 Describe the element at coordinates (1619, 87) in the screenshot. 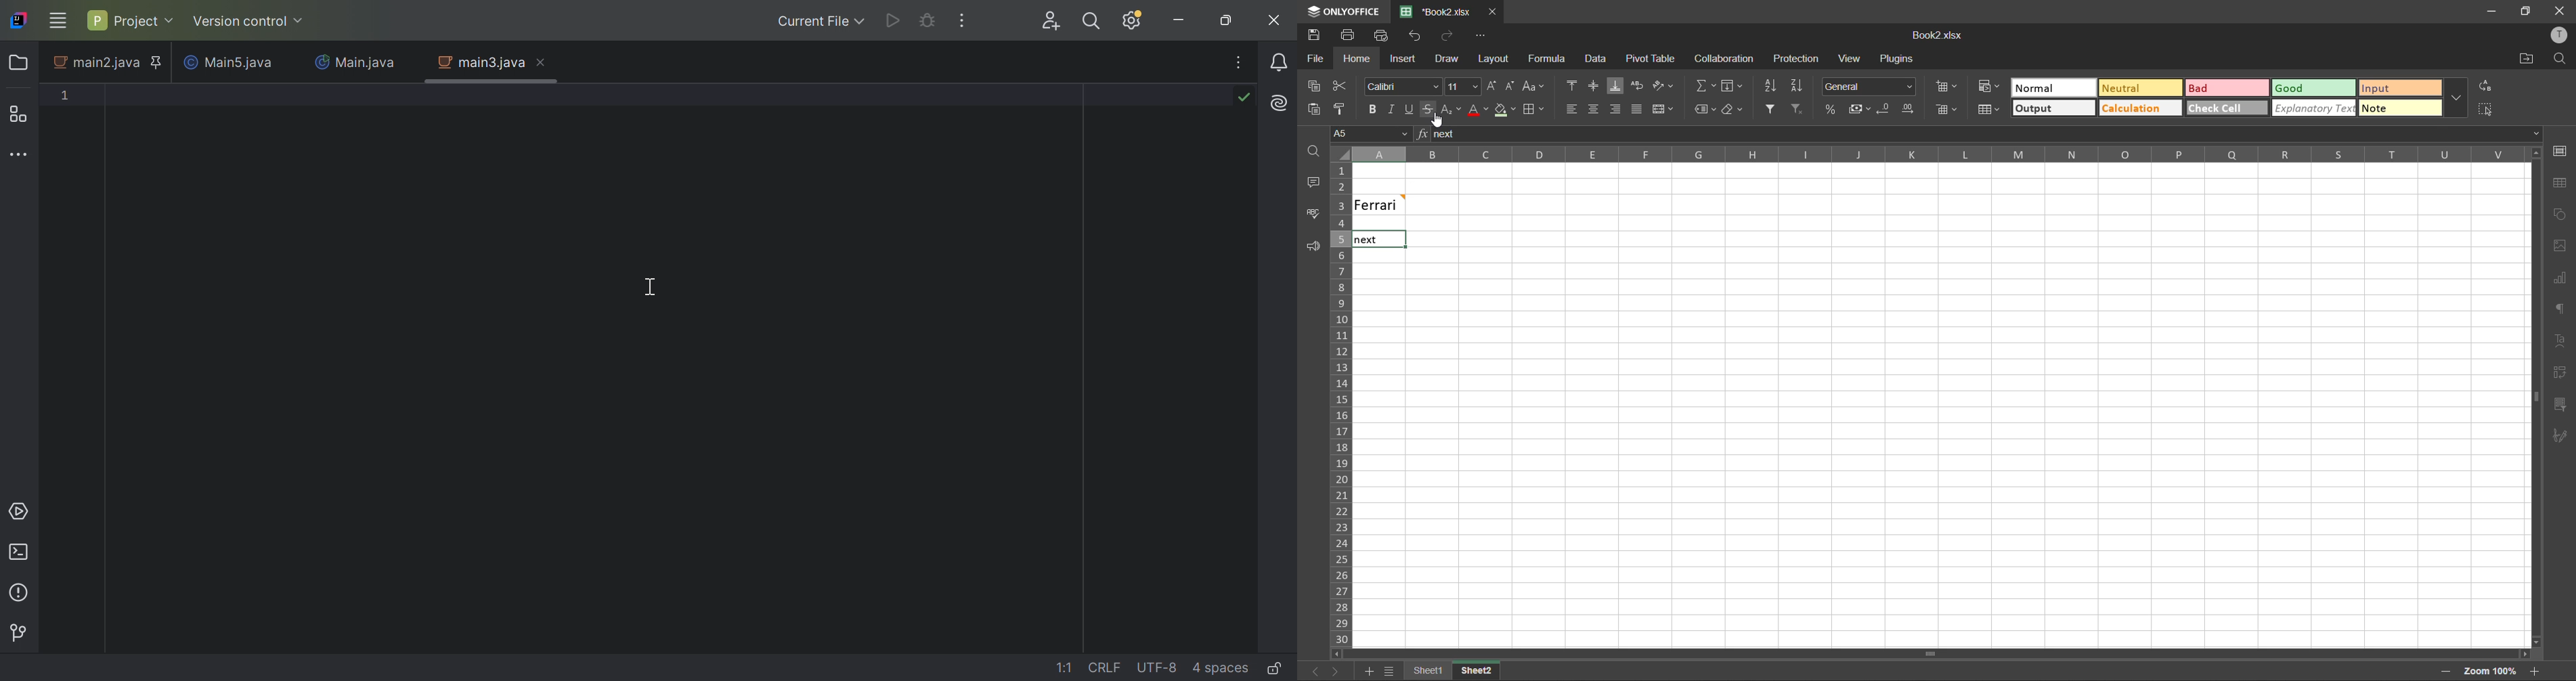

I see `align bottom` at that location.